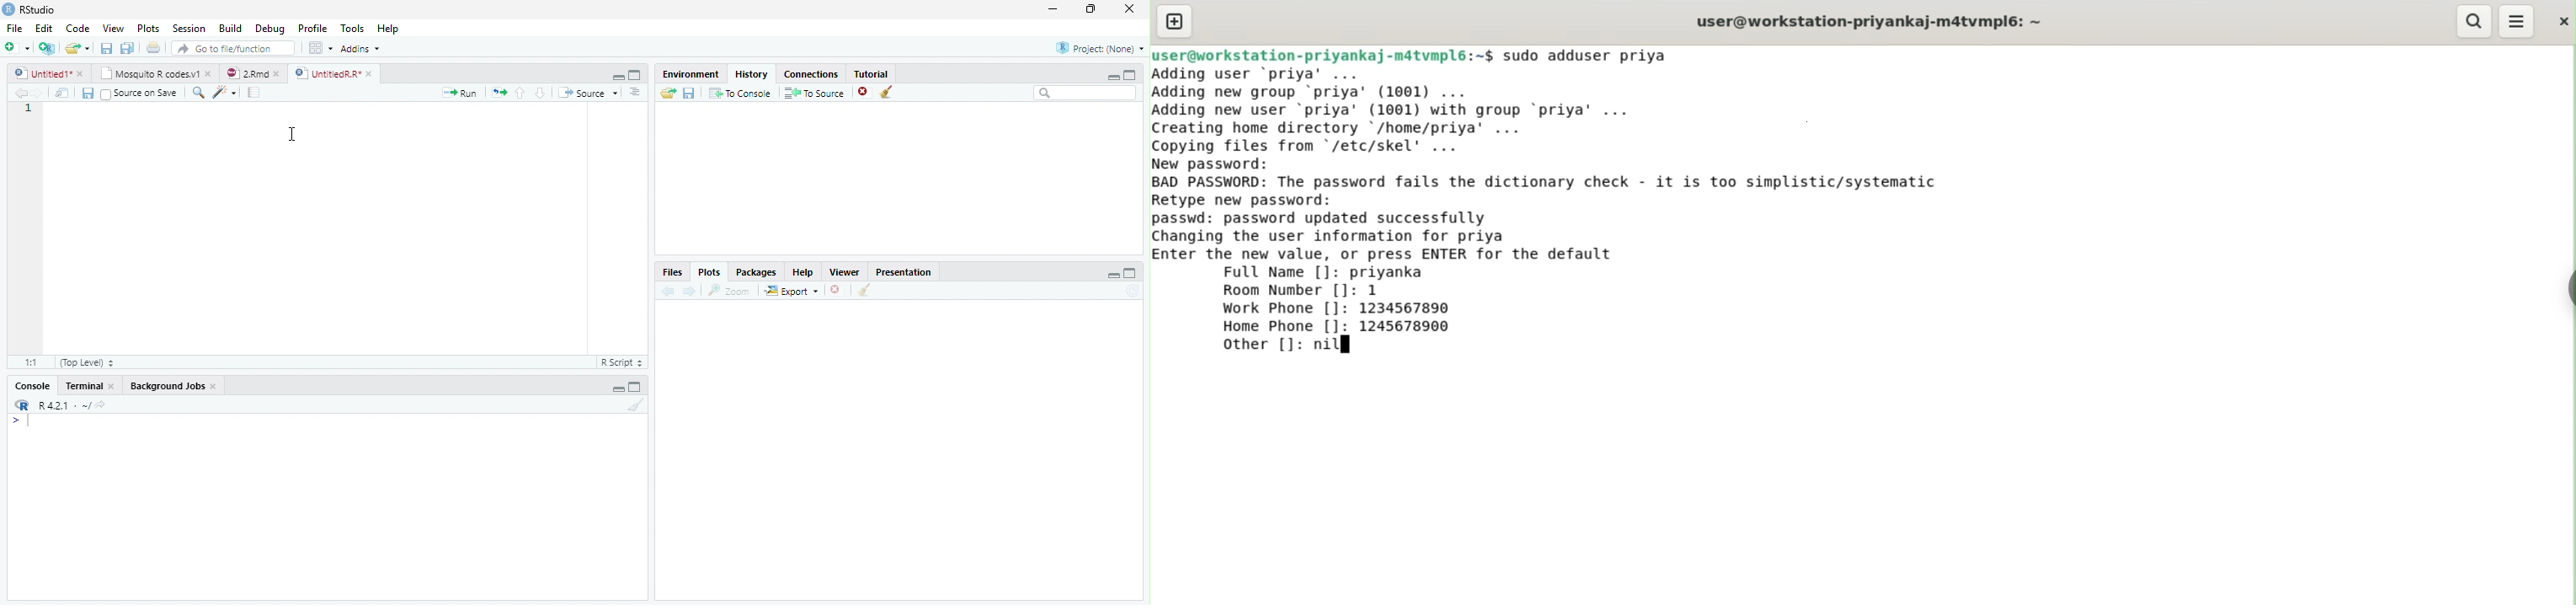 This screenshot has height=616, width=2576. I want to click on Re-run, so click(498, 93).